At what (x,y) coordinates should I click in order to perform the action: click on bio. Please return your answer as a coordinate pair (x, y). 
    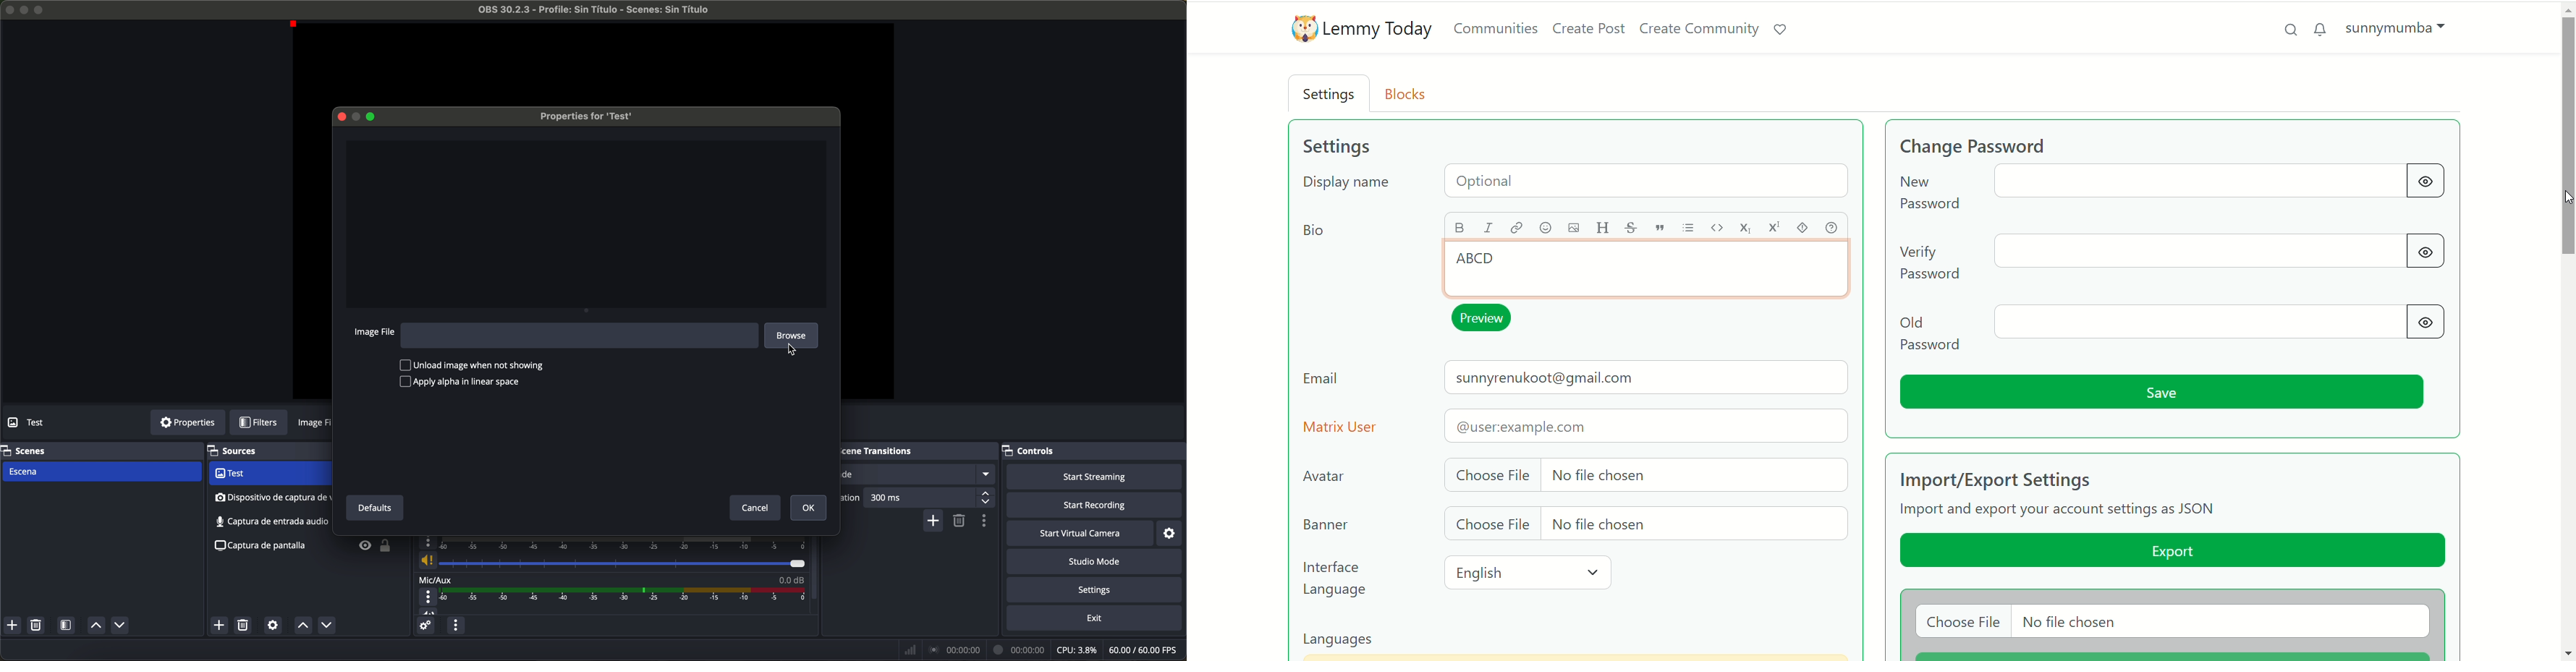
    Looking at the image, I should click on (1311, 232).